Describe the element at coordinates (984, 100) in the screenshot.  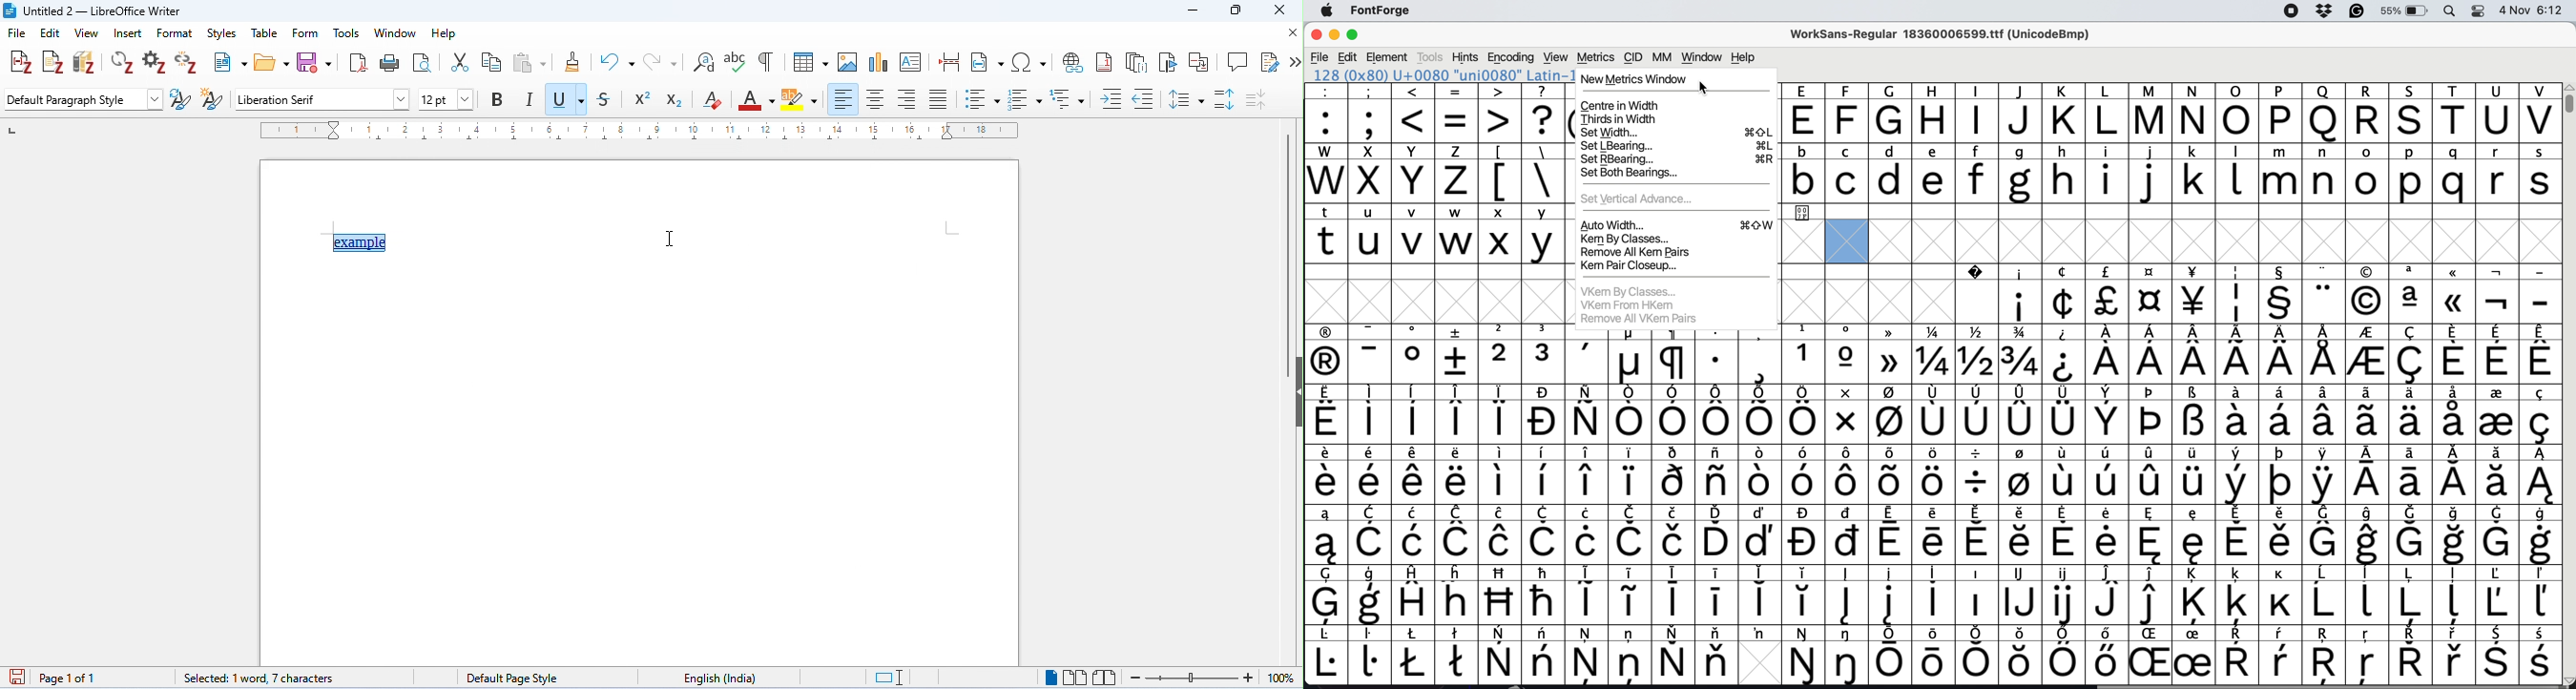
I see `bulleted style` at that location.